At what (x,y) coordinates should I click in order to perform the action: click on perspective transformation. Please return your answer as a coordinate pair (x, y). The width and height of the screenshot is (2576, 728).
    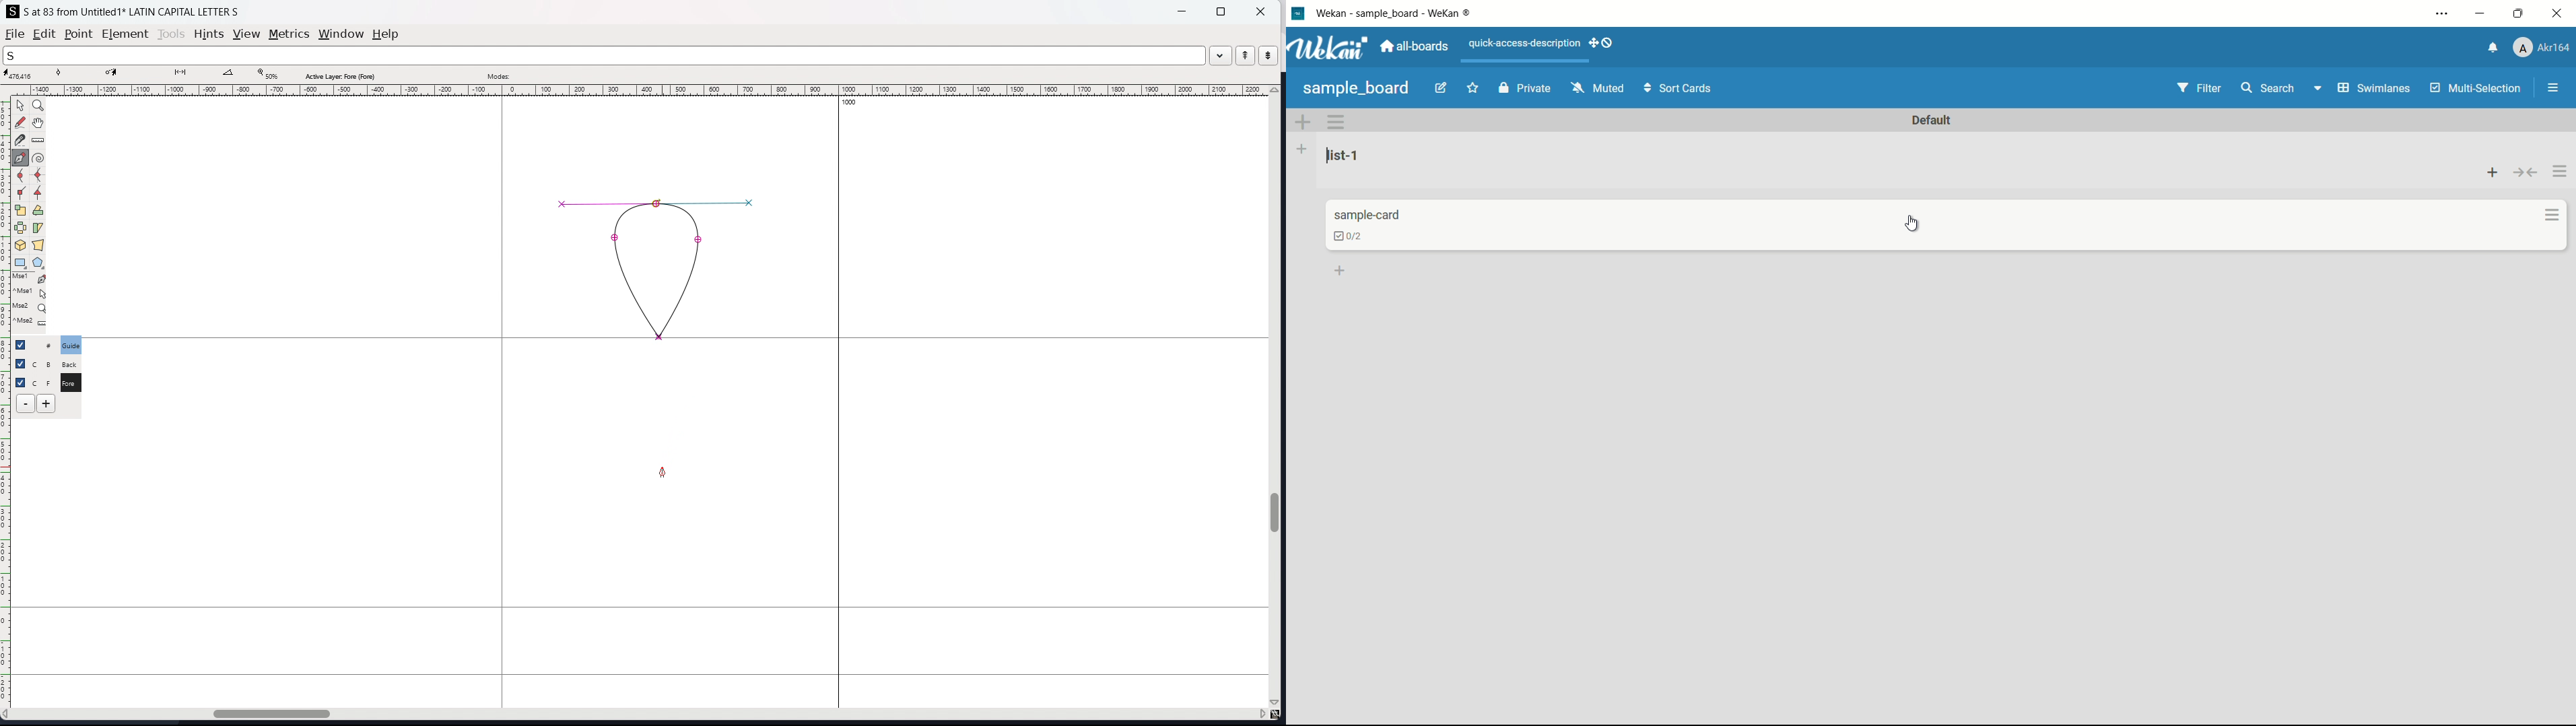
    Looking at the image, I should click on (38, 245).